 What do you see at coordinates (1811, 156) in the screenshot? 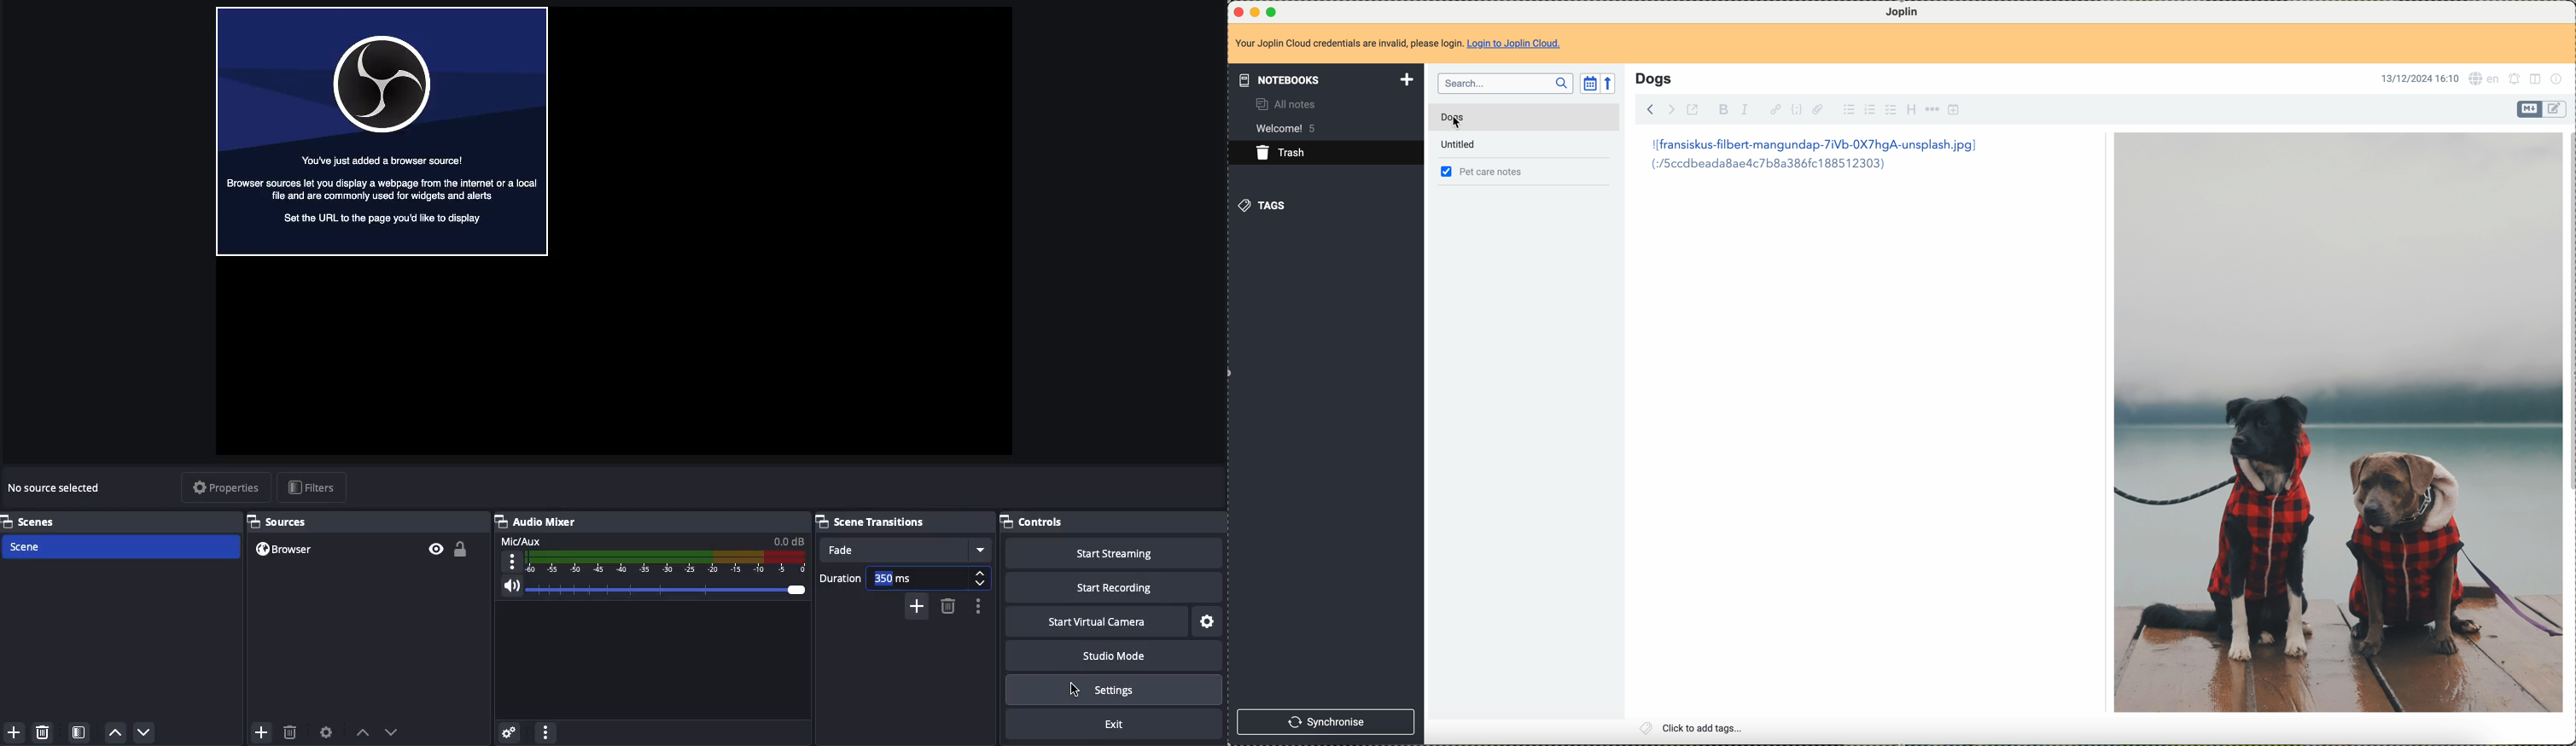
I see `I[fransiskus-filbert-mangundap-7iVb-0X7hgA-unsplash.jpg]
(:/5ccdbeada8aed4c7b8a386fc188512303)` at bounding box center [1811, 156].